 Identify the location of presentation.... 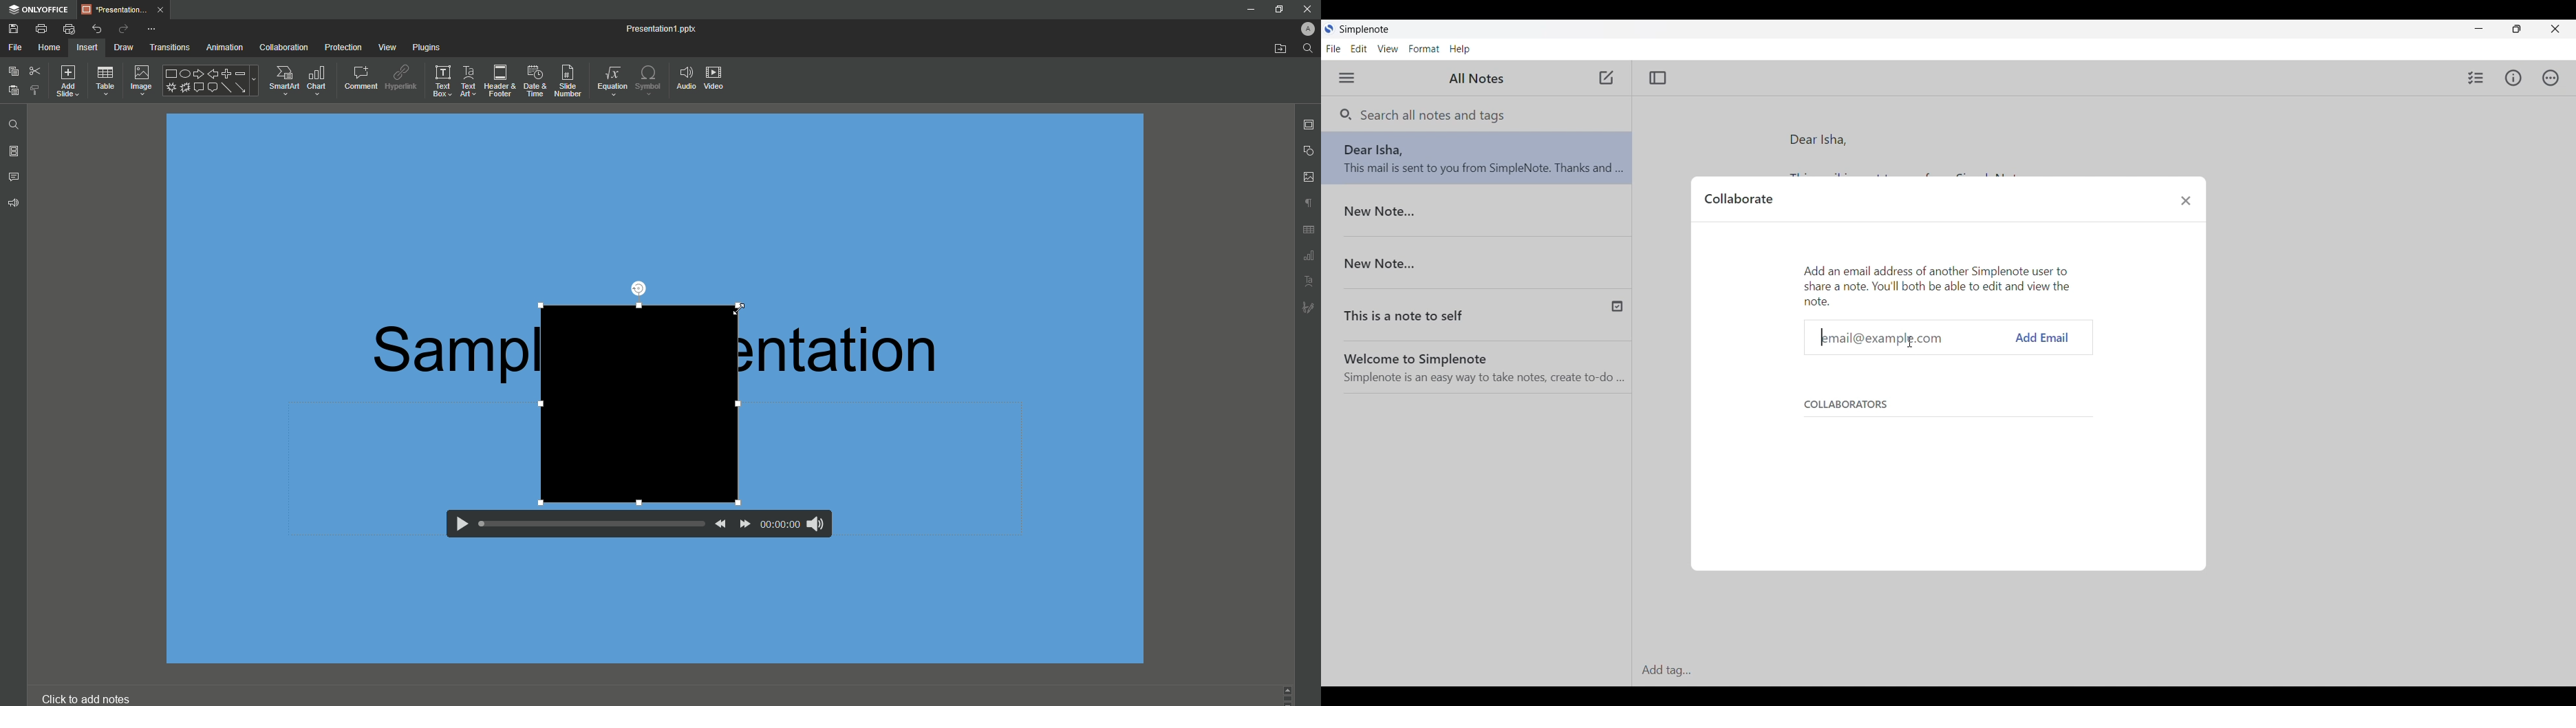
(127, 8).